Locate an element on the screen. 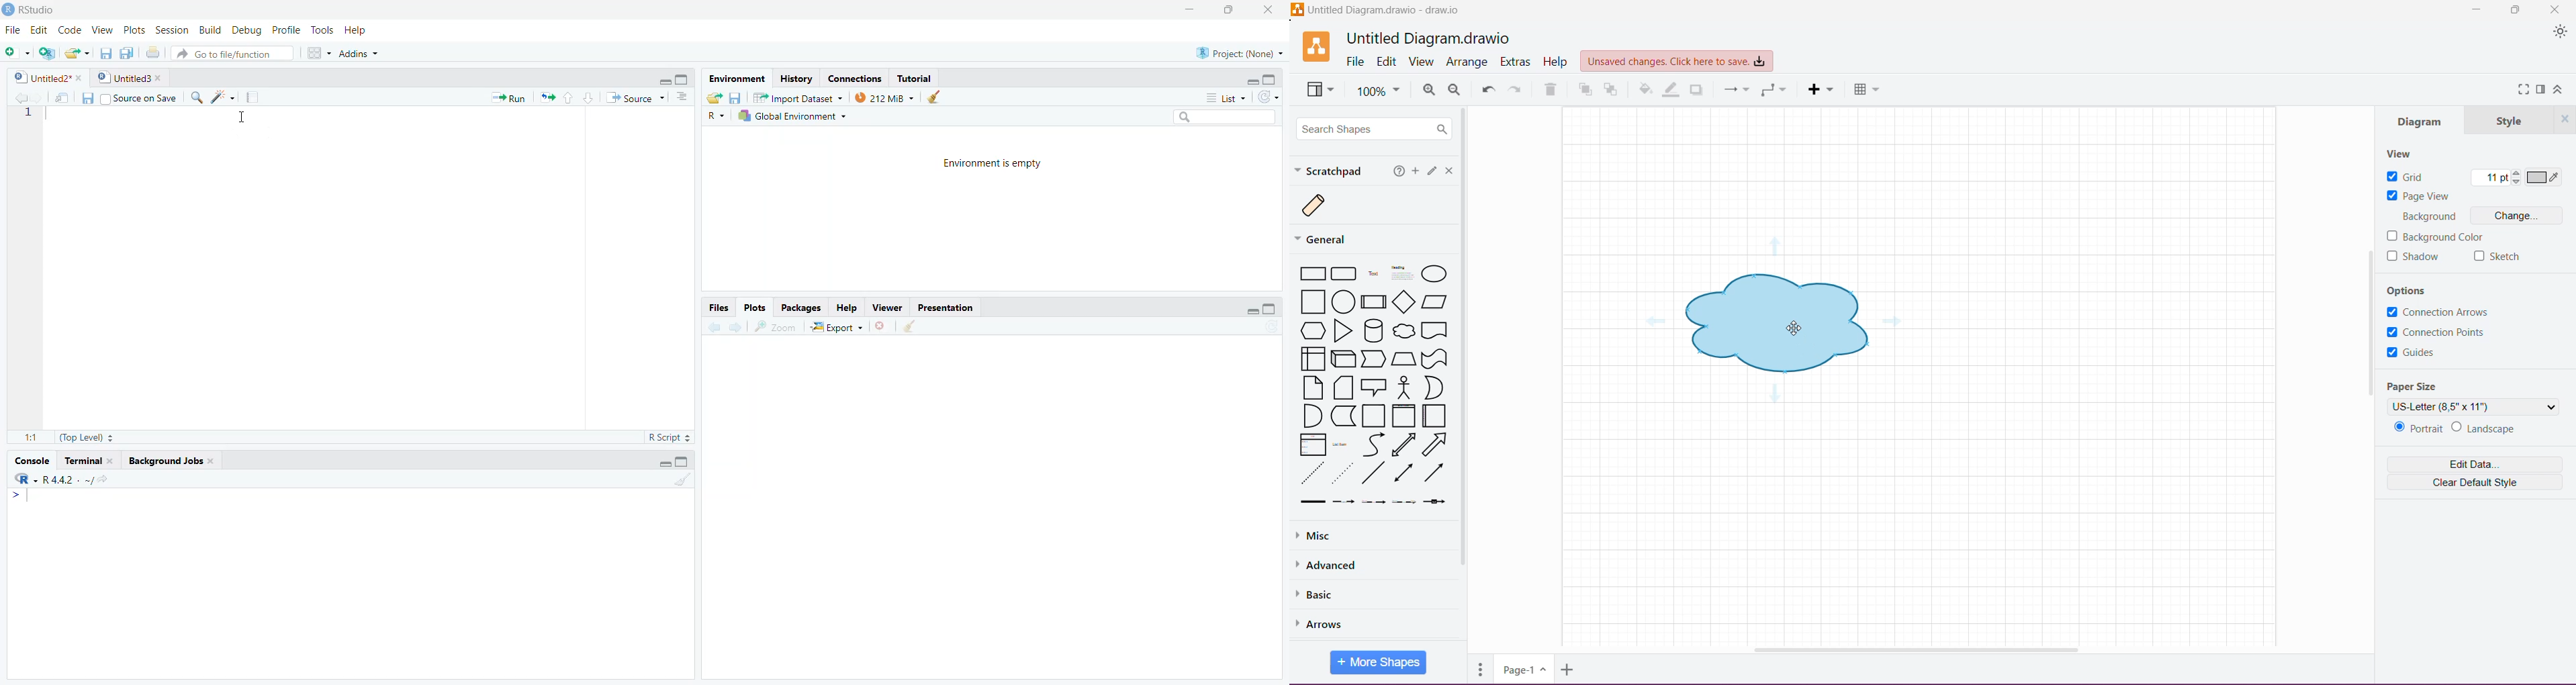 Image resolution: width=2576 pixels, height=700 pixels. profile is located at coordinates (285, 30).